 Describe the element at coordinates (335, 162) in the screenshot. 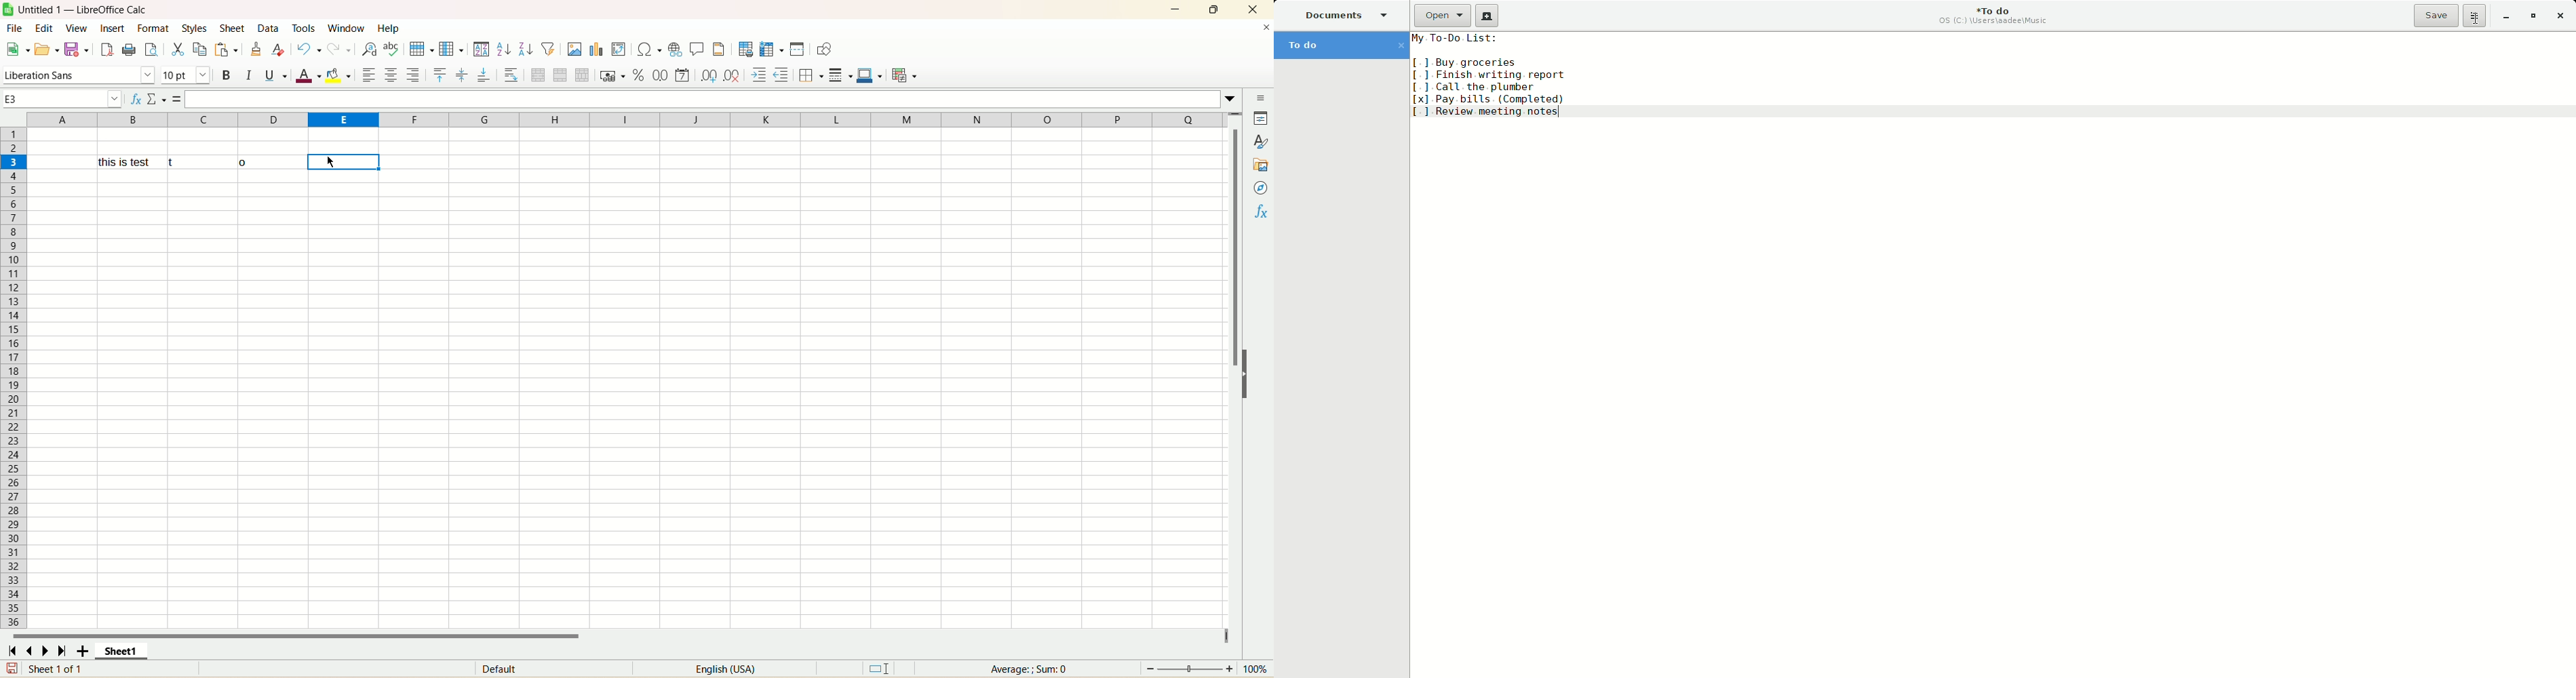

I see `Cursor` at that location.